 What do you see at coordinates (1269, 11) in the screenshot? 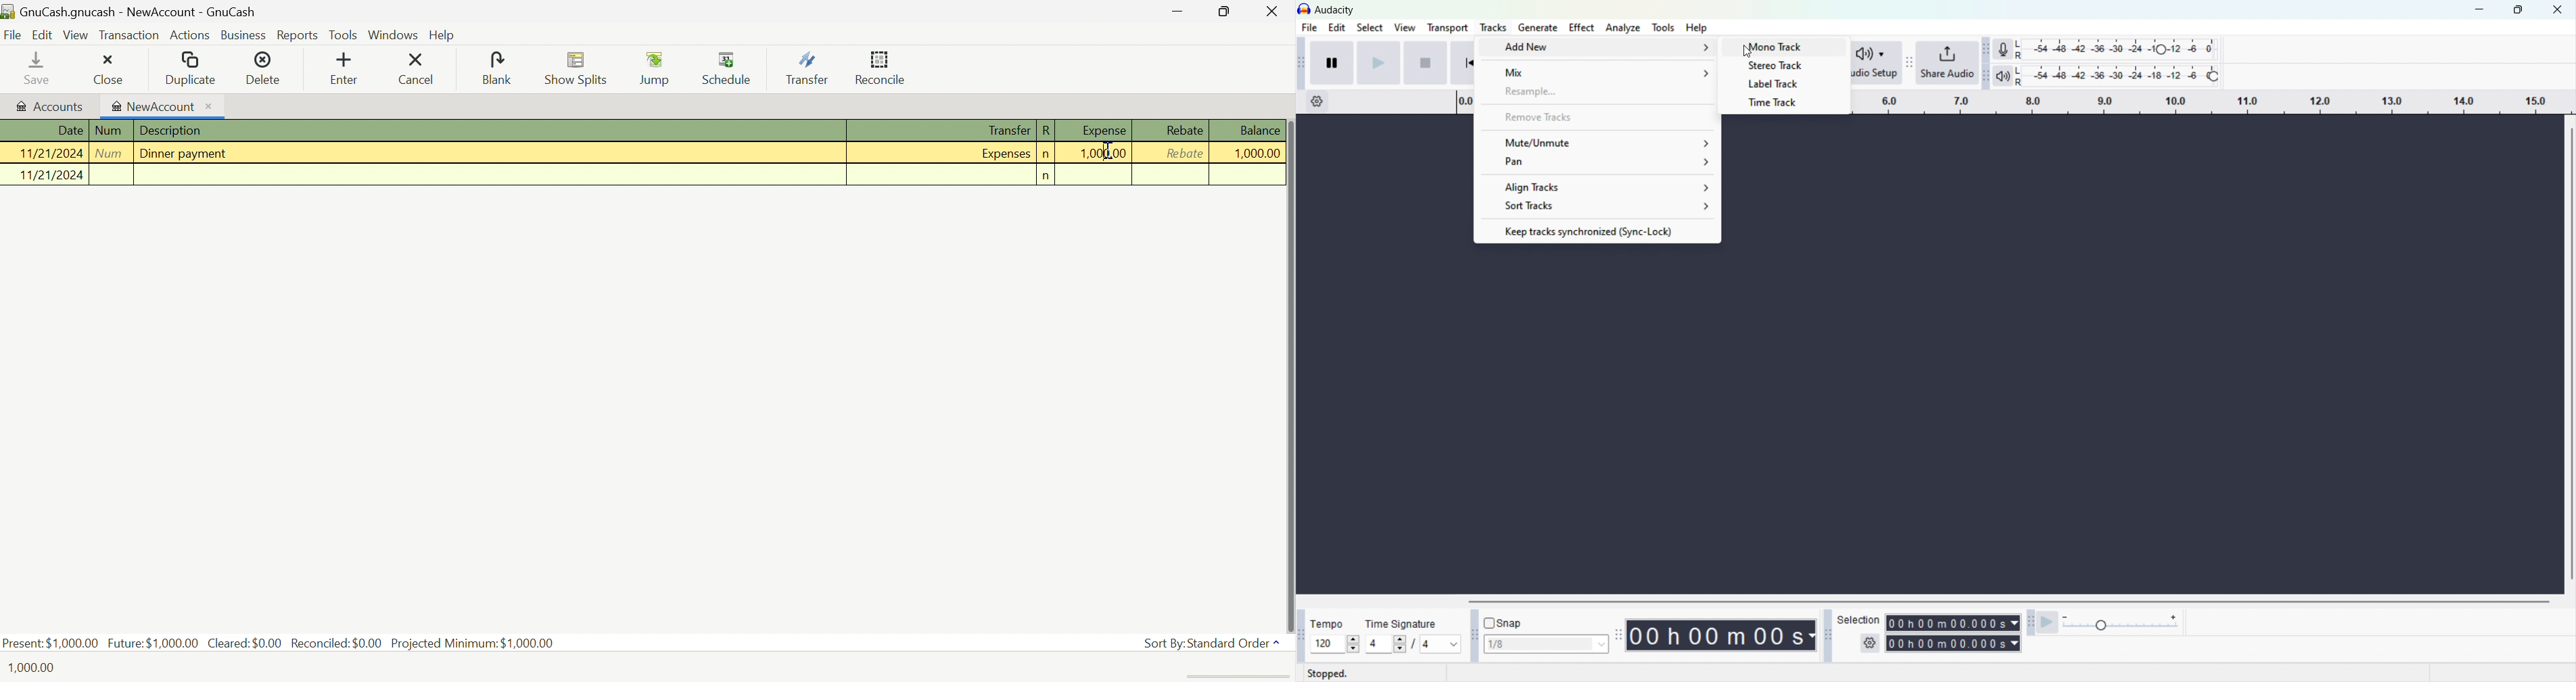
I see `Close` at bounding box center [1269, 11].